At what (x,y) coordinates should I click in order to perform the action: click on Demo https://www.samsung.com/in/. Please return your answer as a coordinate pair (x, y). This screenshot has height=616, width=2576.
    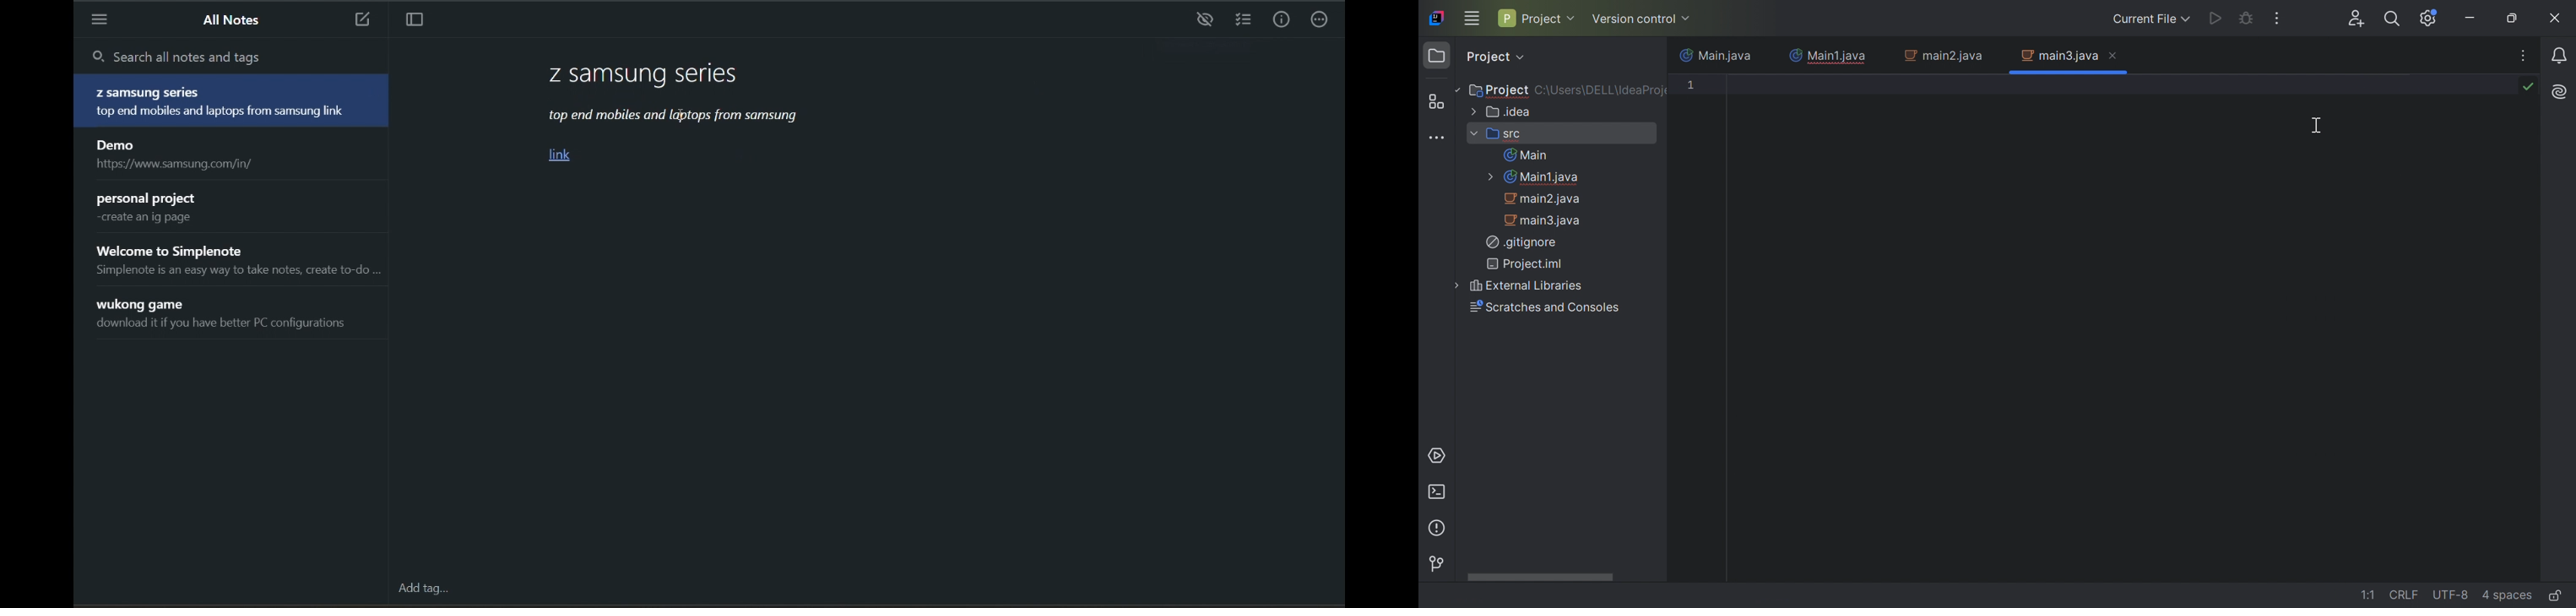
    Looking at the image, I should click on (232, 155).